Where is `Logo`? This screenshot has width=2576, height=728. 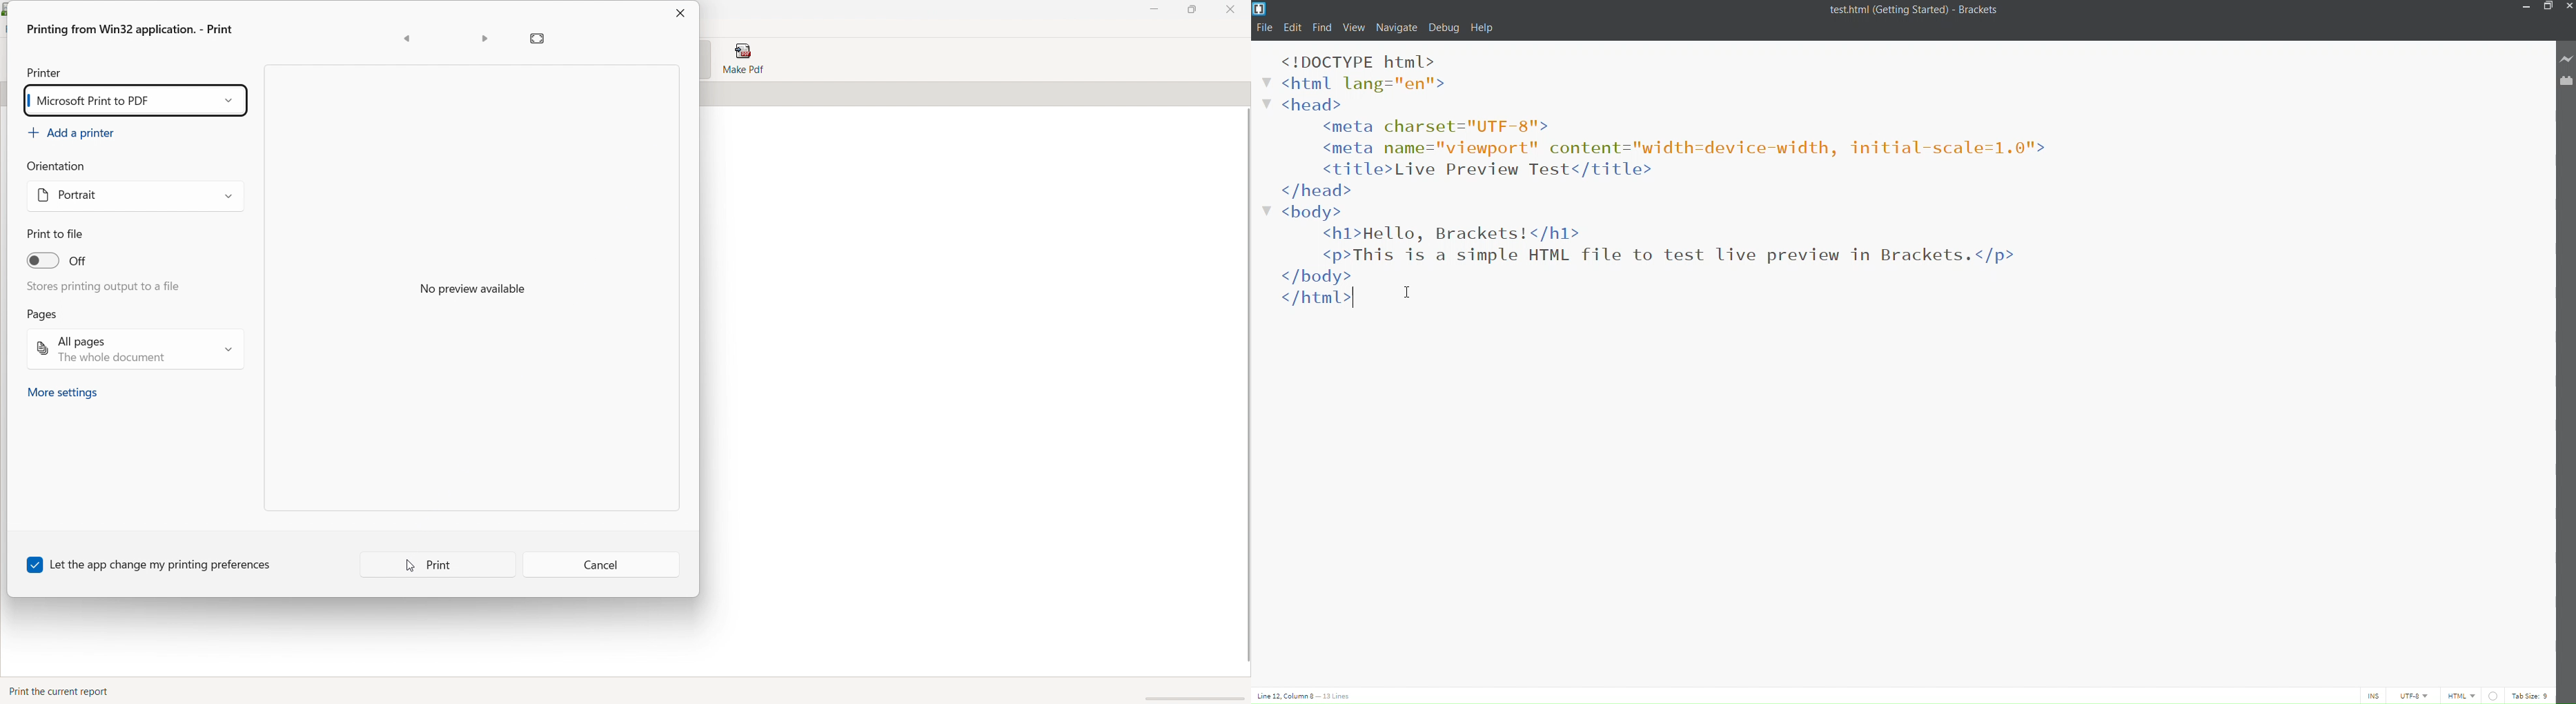 Logo is located at coordinates (1264, 8).